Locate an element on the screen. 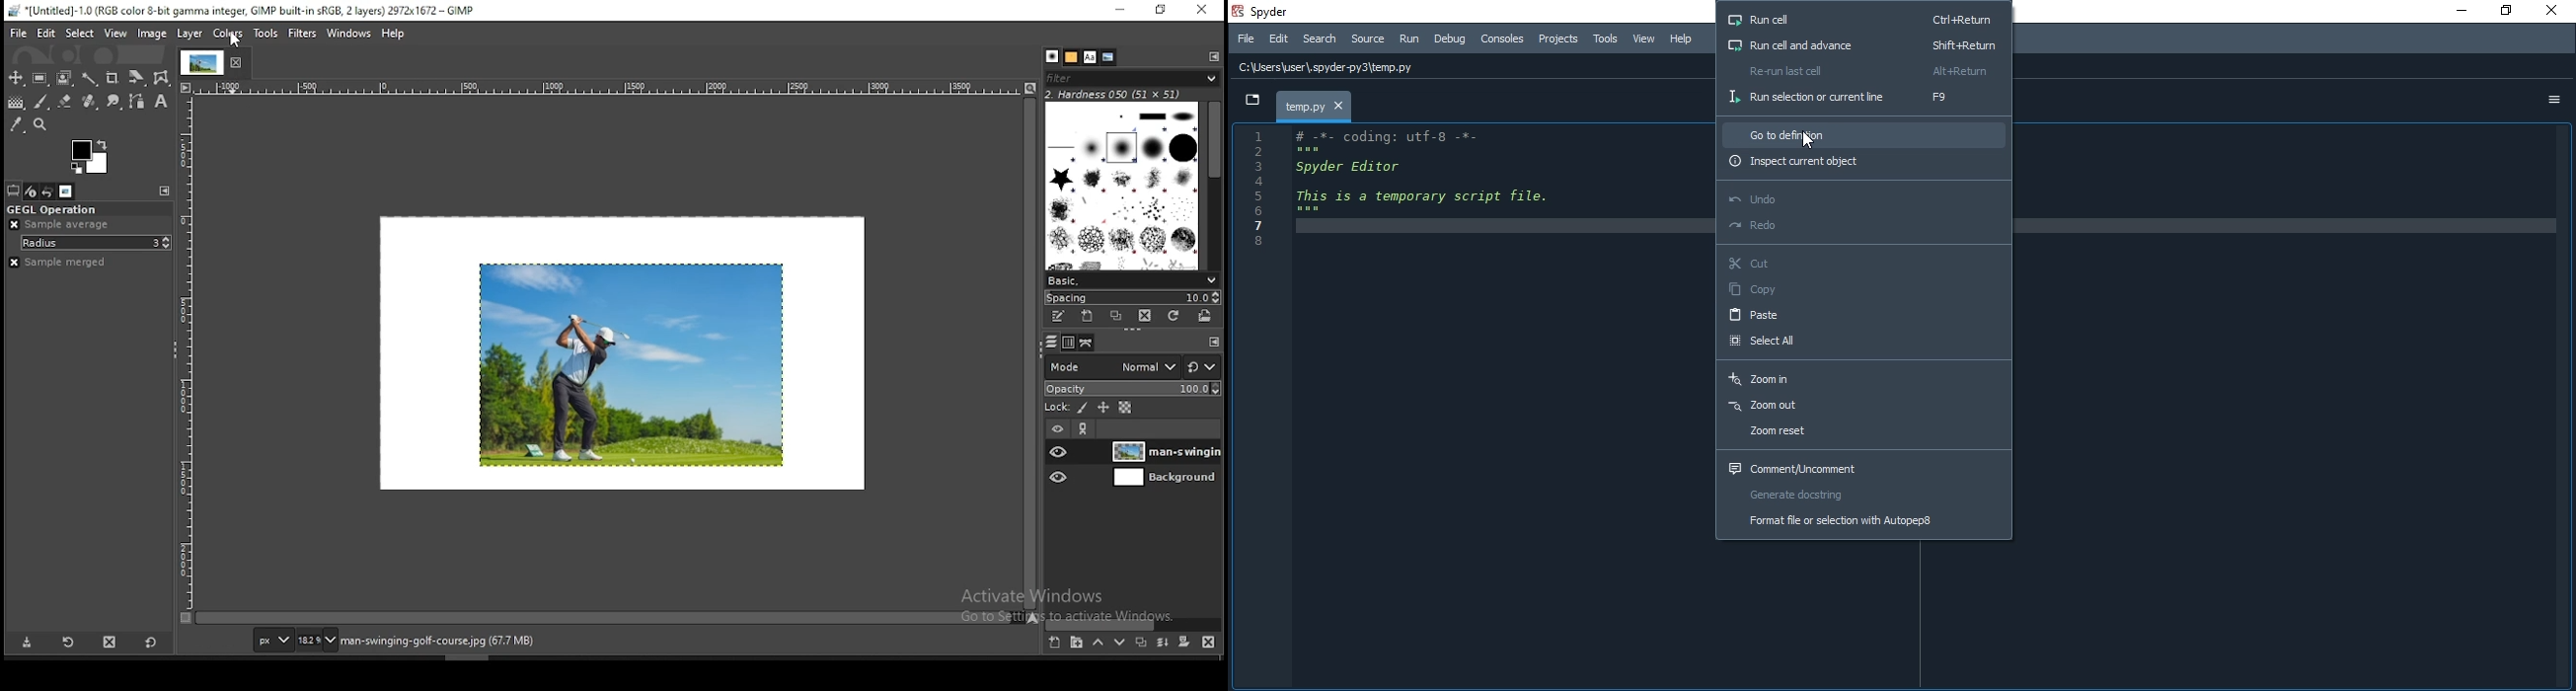  cursor is located at coordinates (1807, 139).